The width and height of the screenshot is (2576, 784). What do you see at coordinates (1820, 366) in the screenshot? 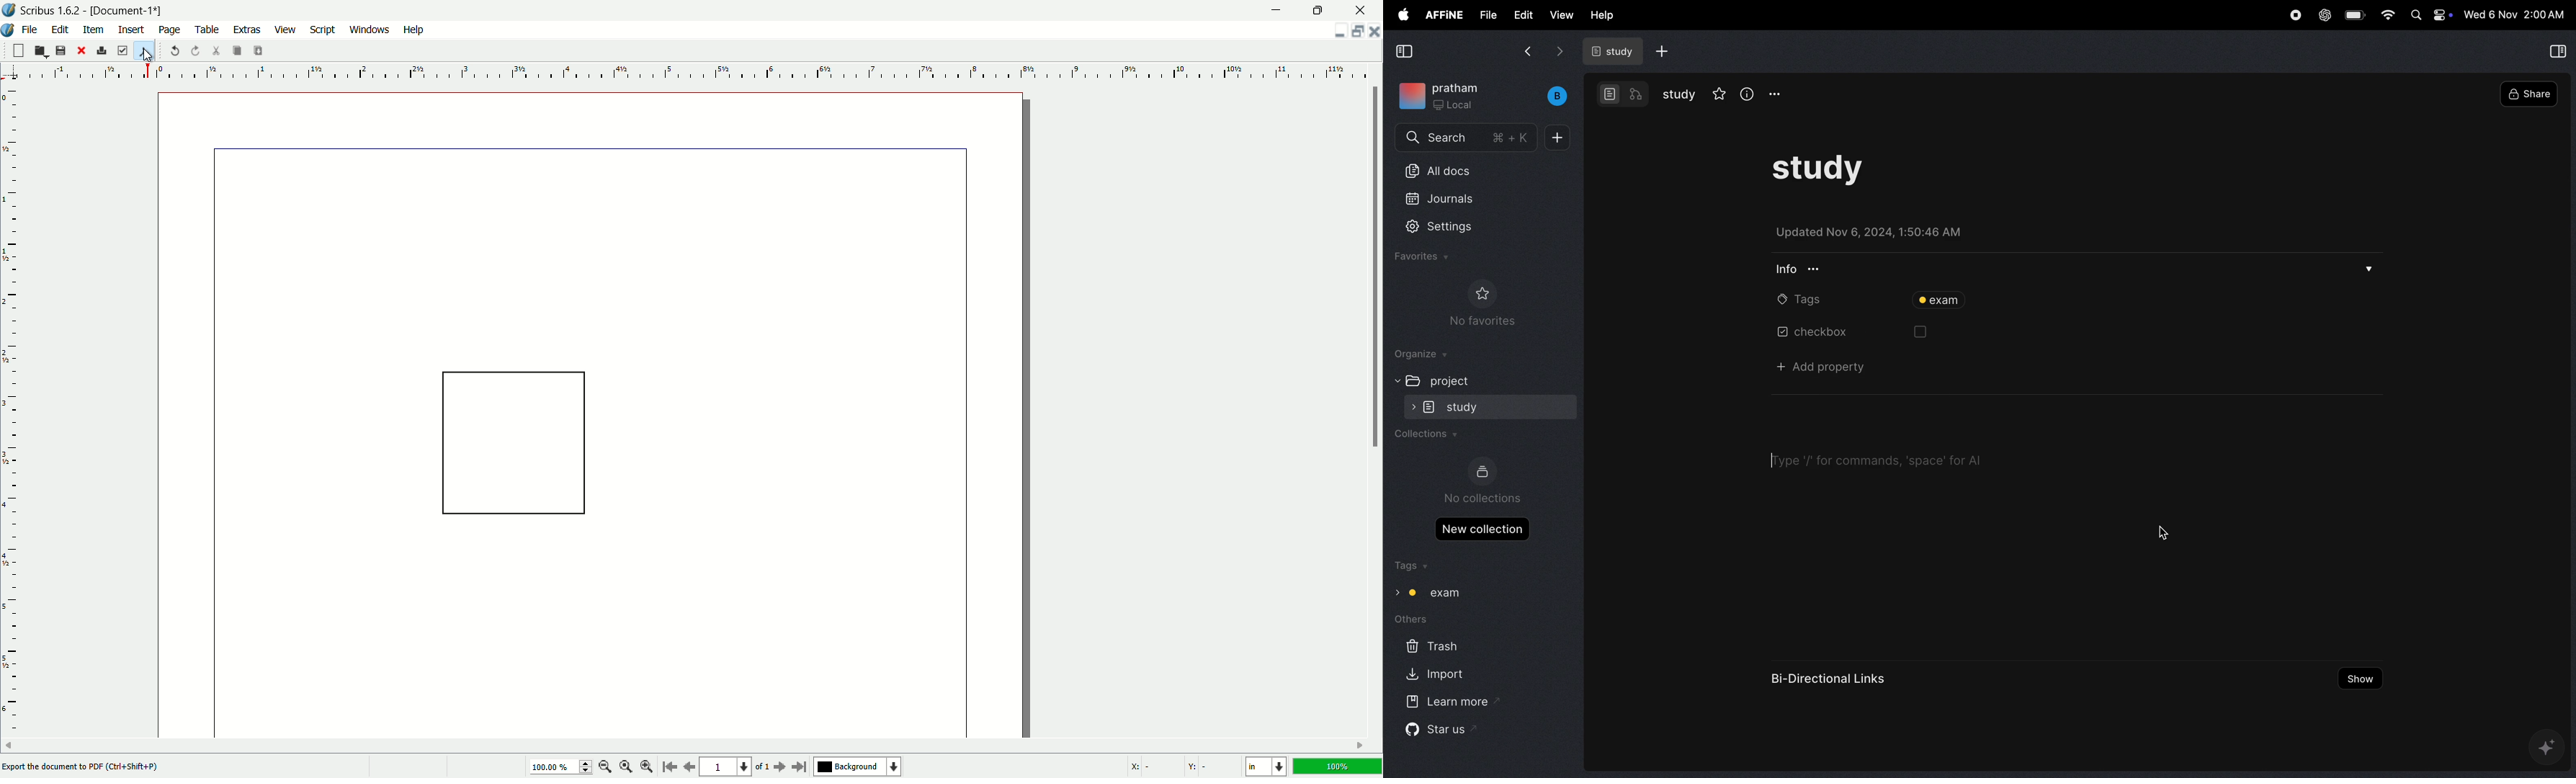
I see `add property` at bounding box center [1820, 366].